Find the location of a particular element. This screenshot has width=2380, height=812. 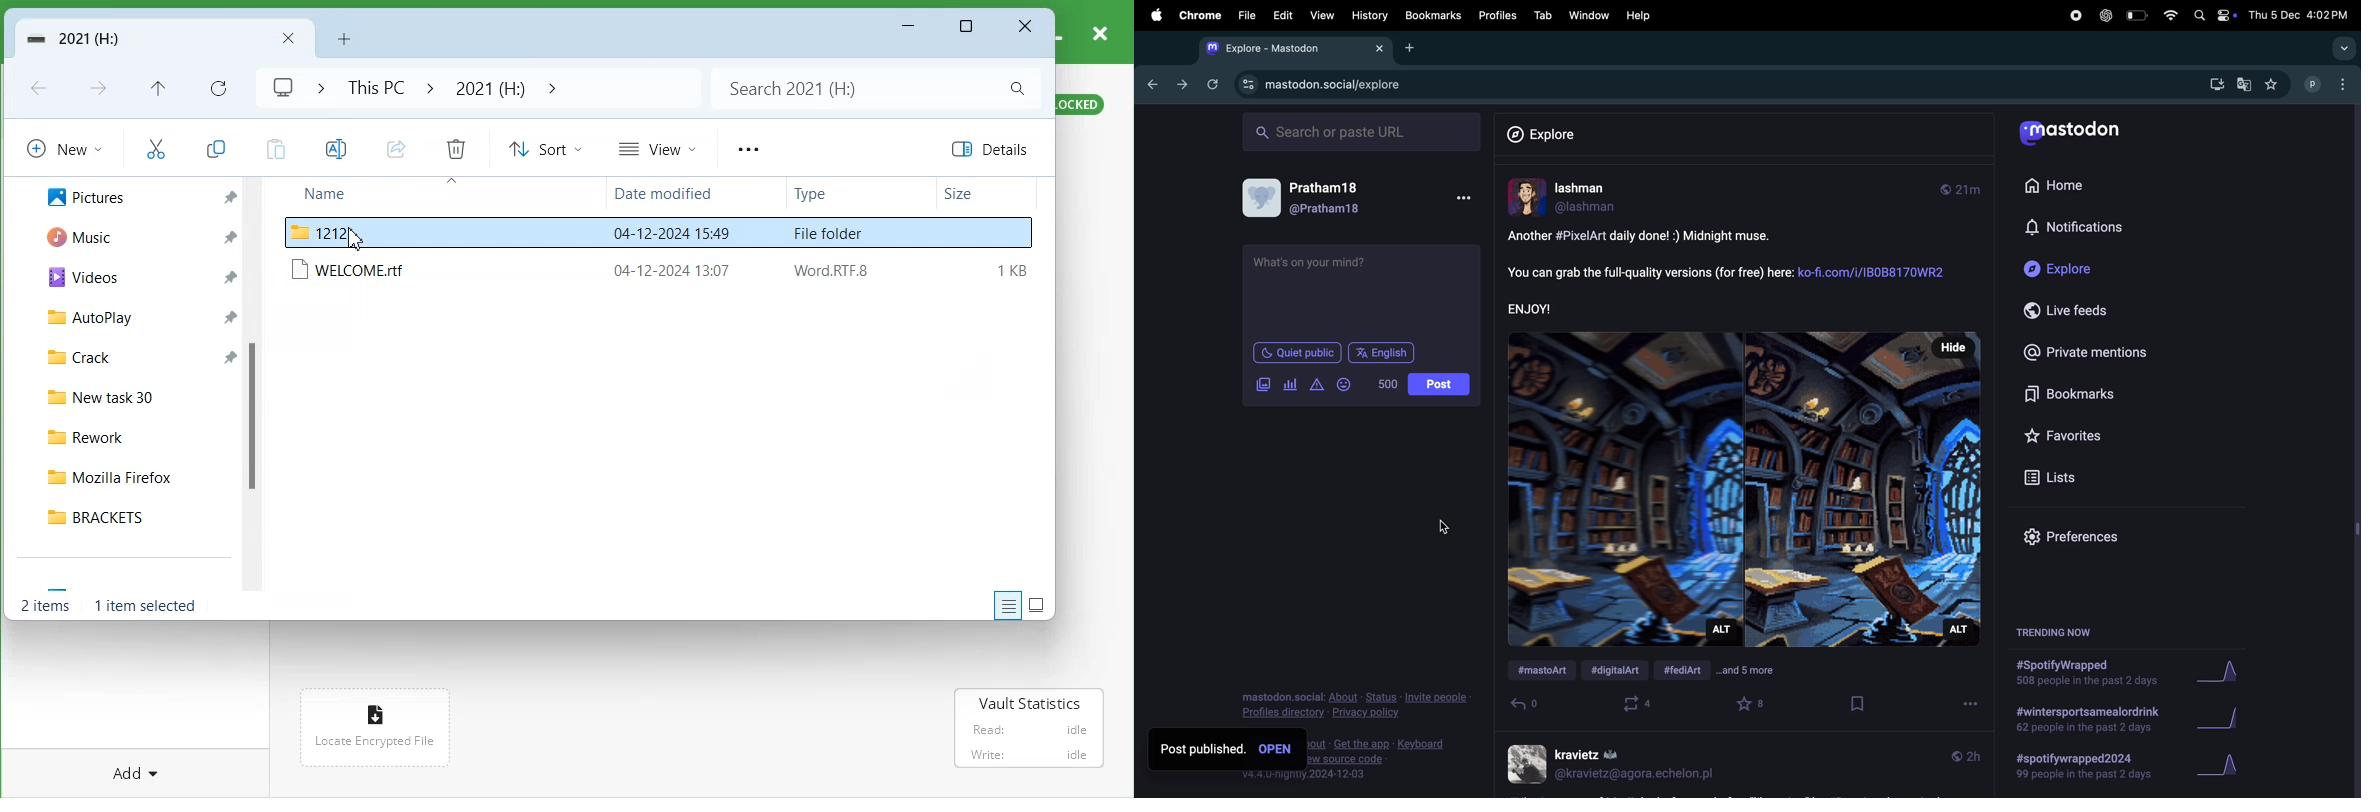

Details is located at coordinates (995, 149).